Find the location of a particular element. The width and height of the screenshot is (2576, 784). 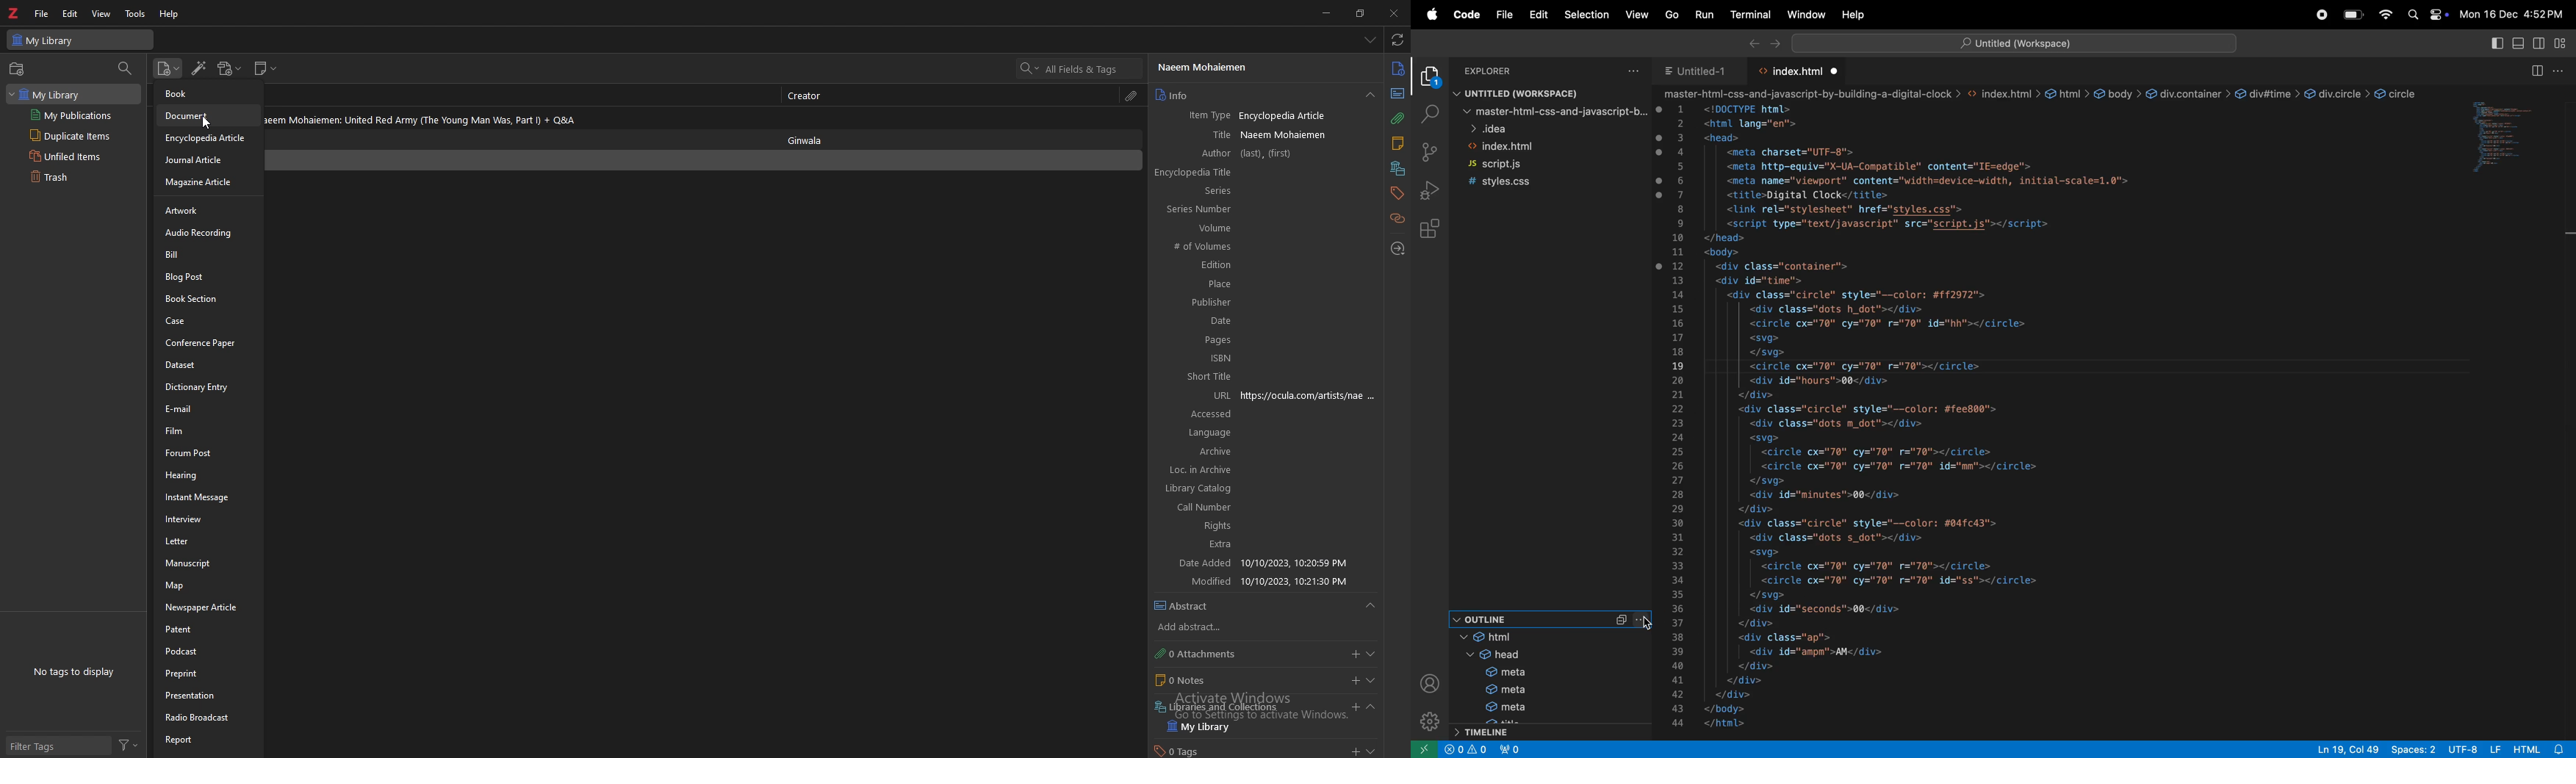

place is located at coordinates (1194, 284).